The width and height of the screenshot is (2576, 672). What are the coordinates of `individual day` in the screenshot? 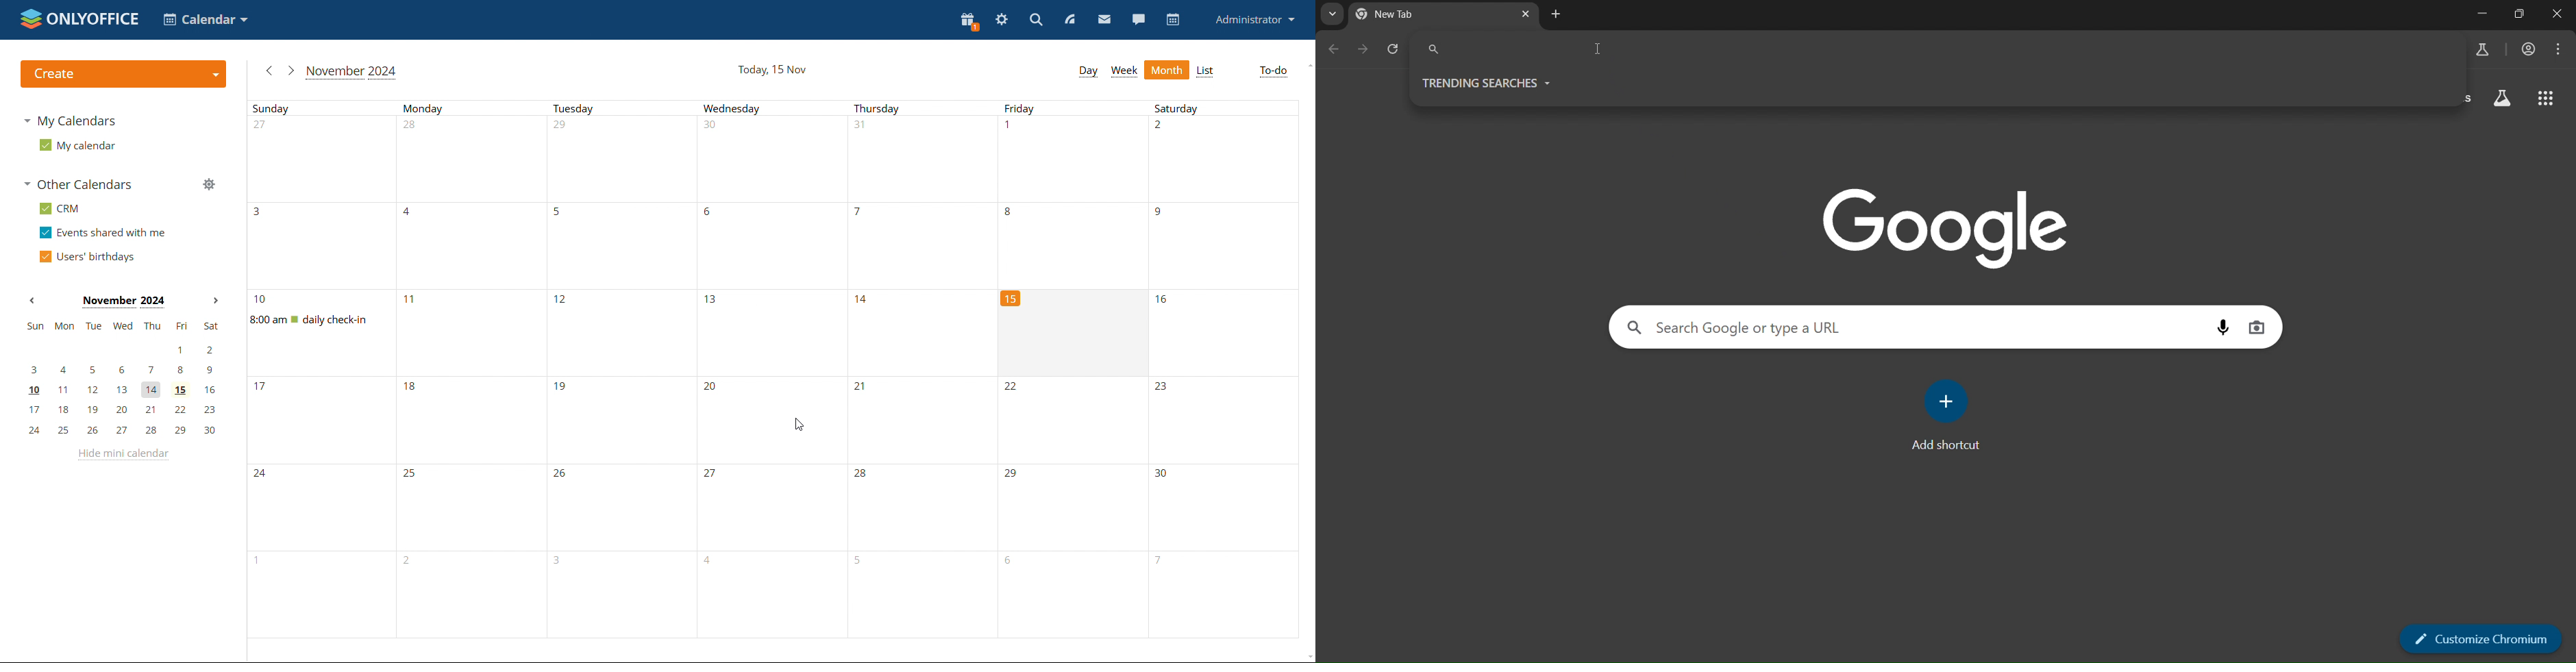 It's located at (773, 108).